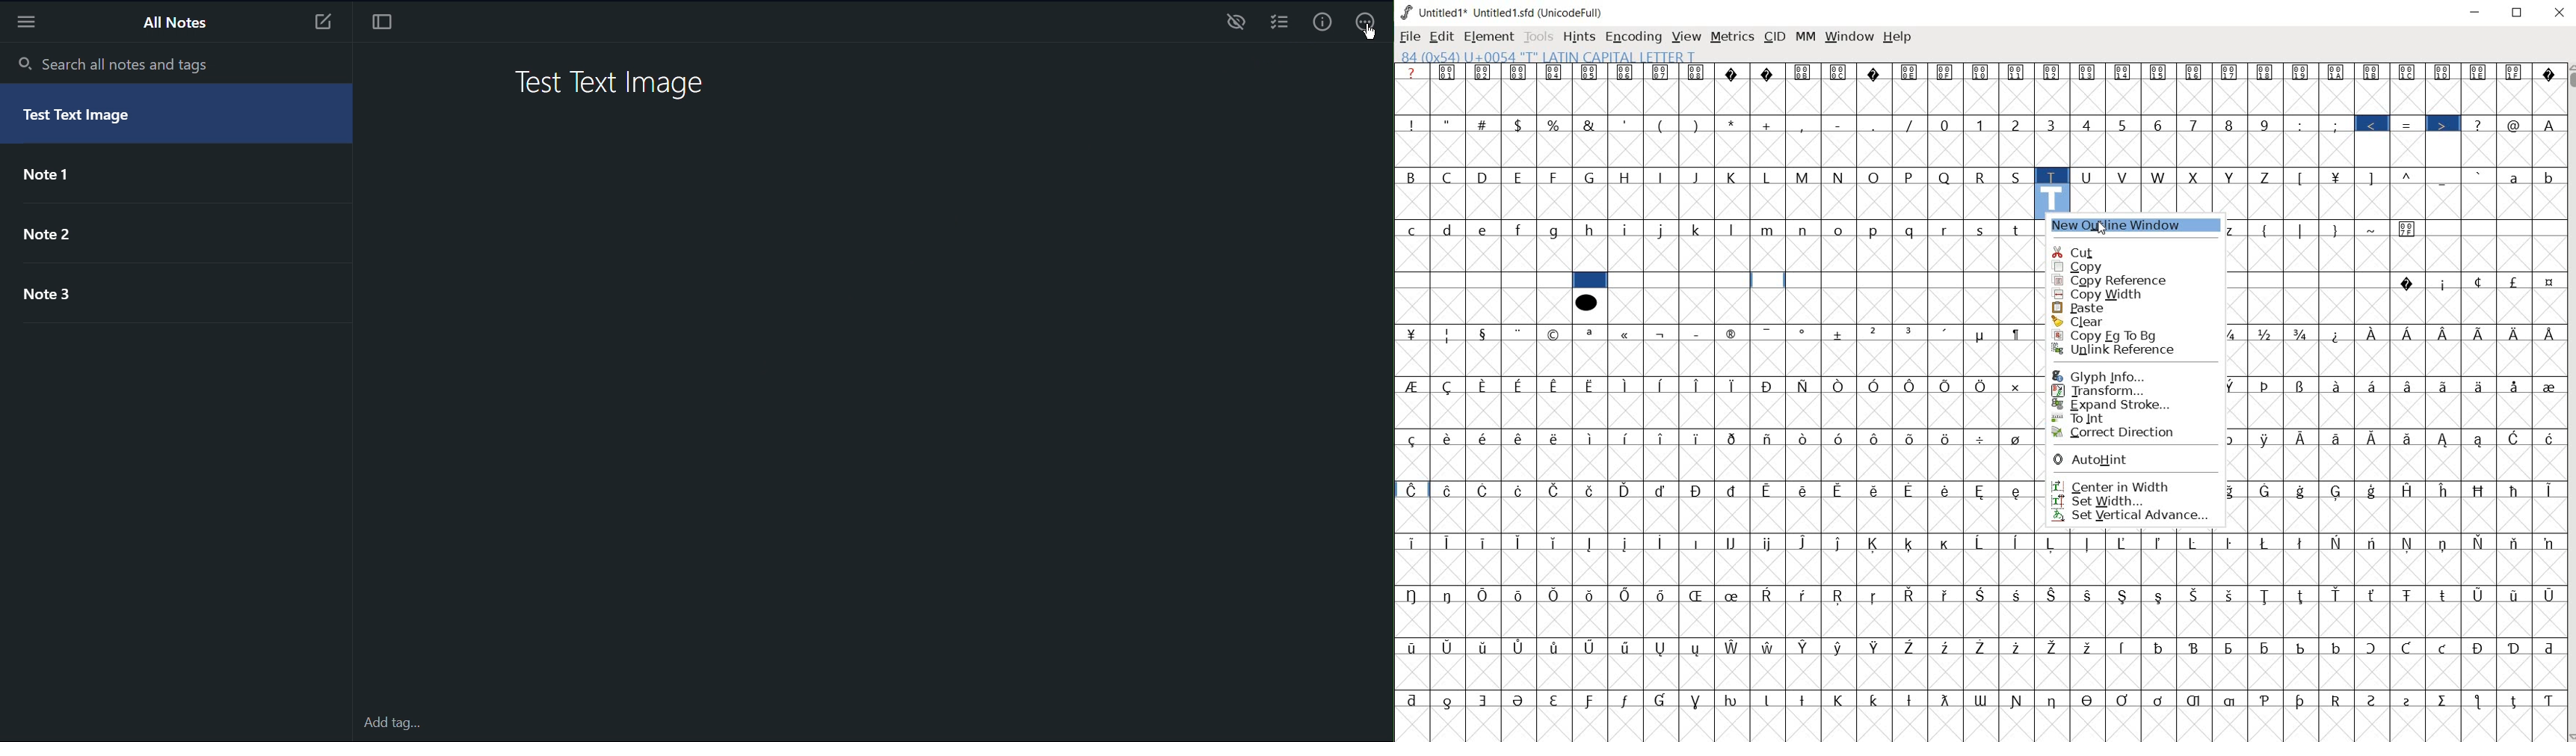 Image resolution: width=2576 pixels, height=756 pixels. What do you see at coordinates (2102, 501) in the screenshot?
I see `set width` at bounding box center [2102, 501].